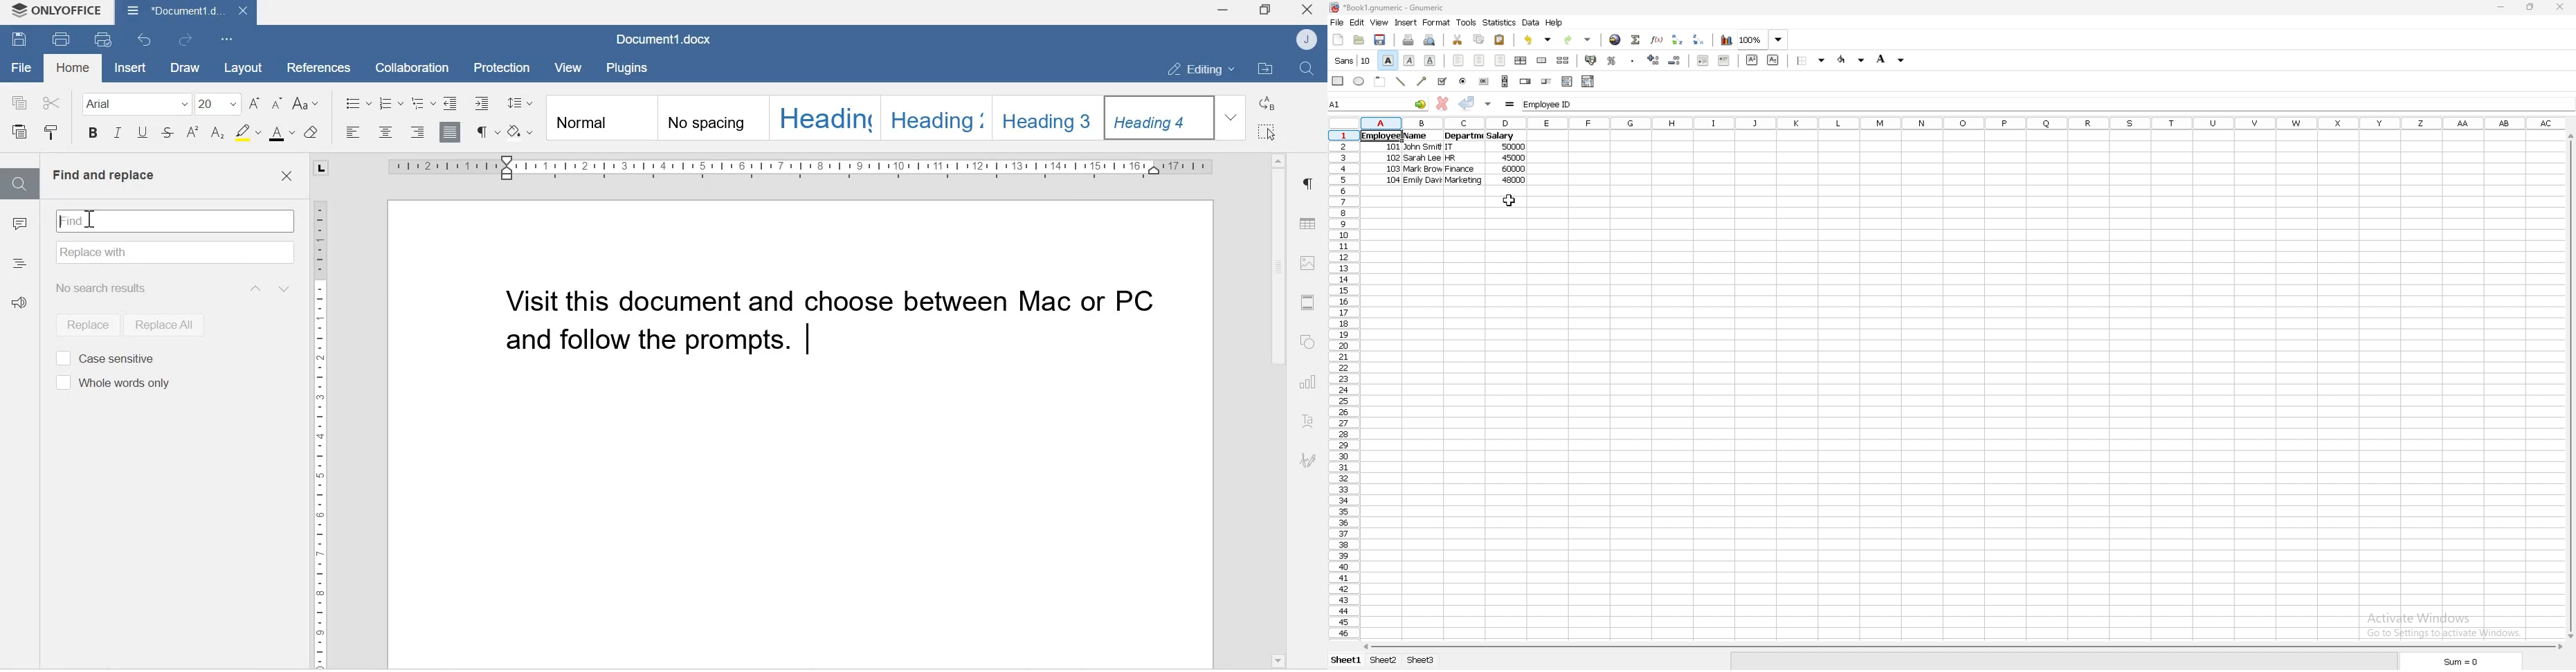 The width and height of the screenshot is (2576, 672). What do you see at coordinates (423, 102) in the screenshot?
I see `Multilevel List` at bounding box center [423, 102].